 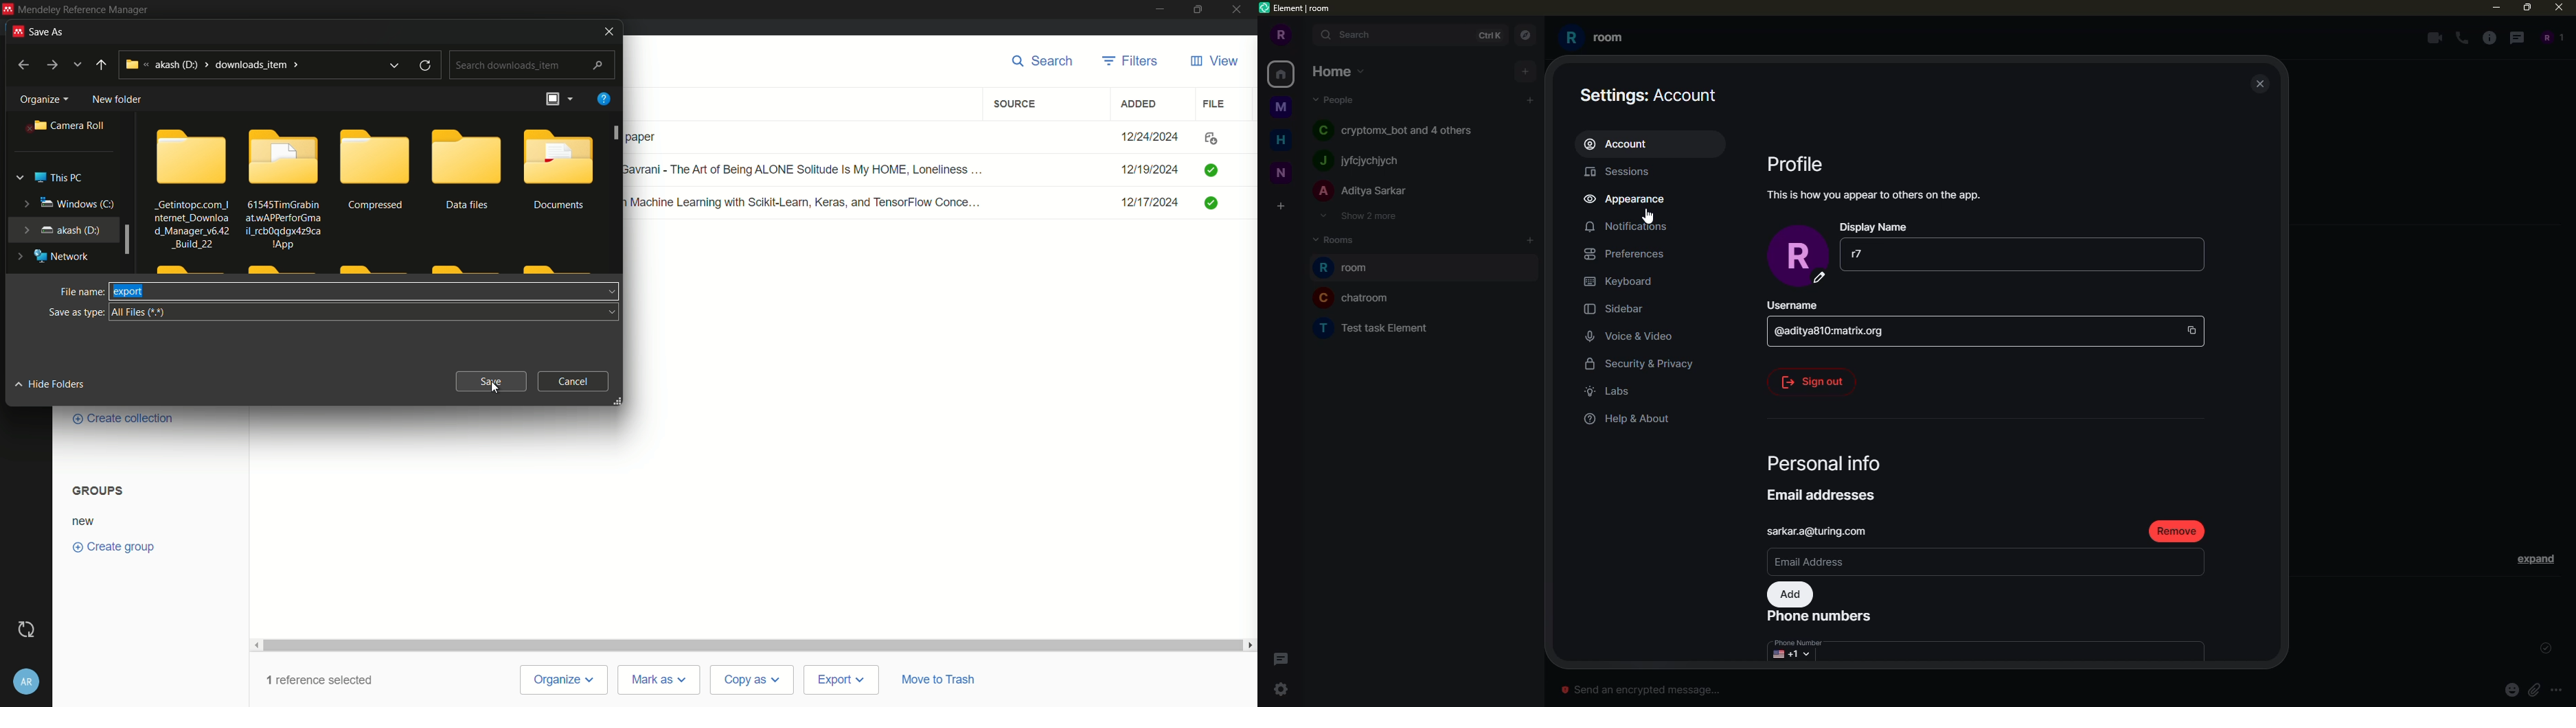 I want to click on notifications, so click(x=1626, y=226).